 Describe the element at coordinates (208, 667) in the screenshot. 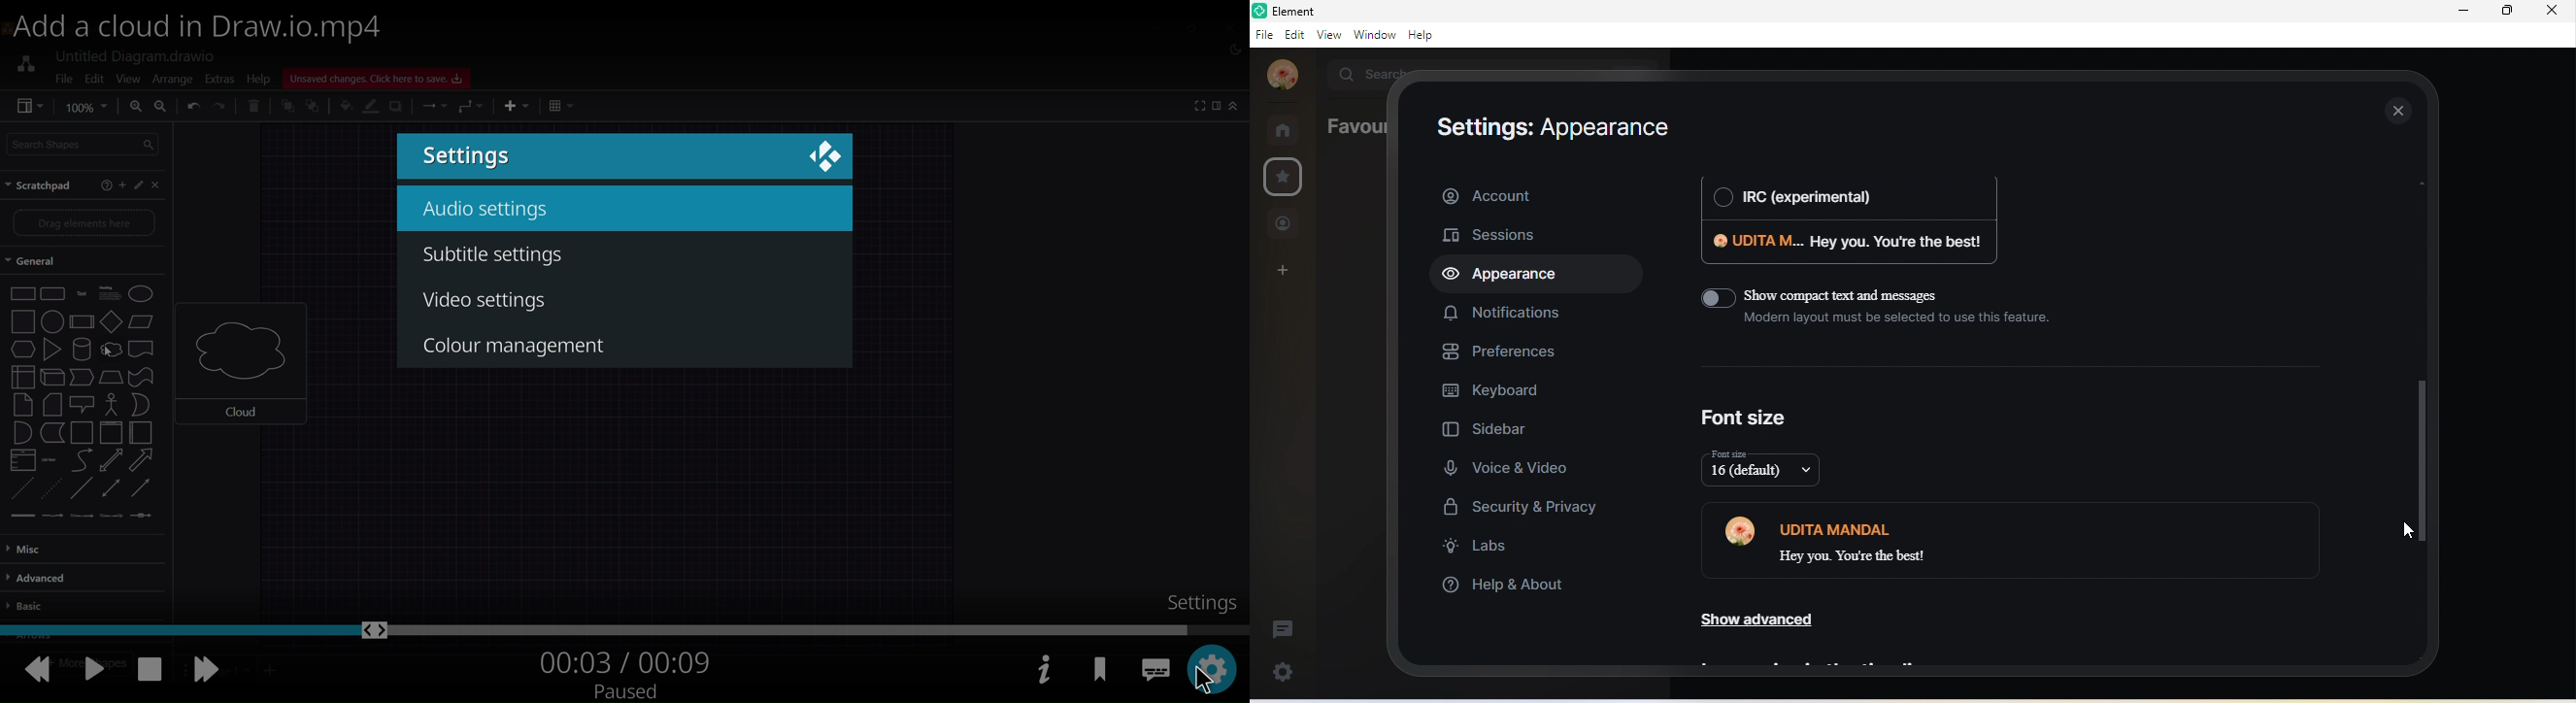

I see `forward` at that location.